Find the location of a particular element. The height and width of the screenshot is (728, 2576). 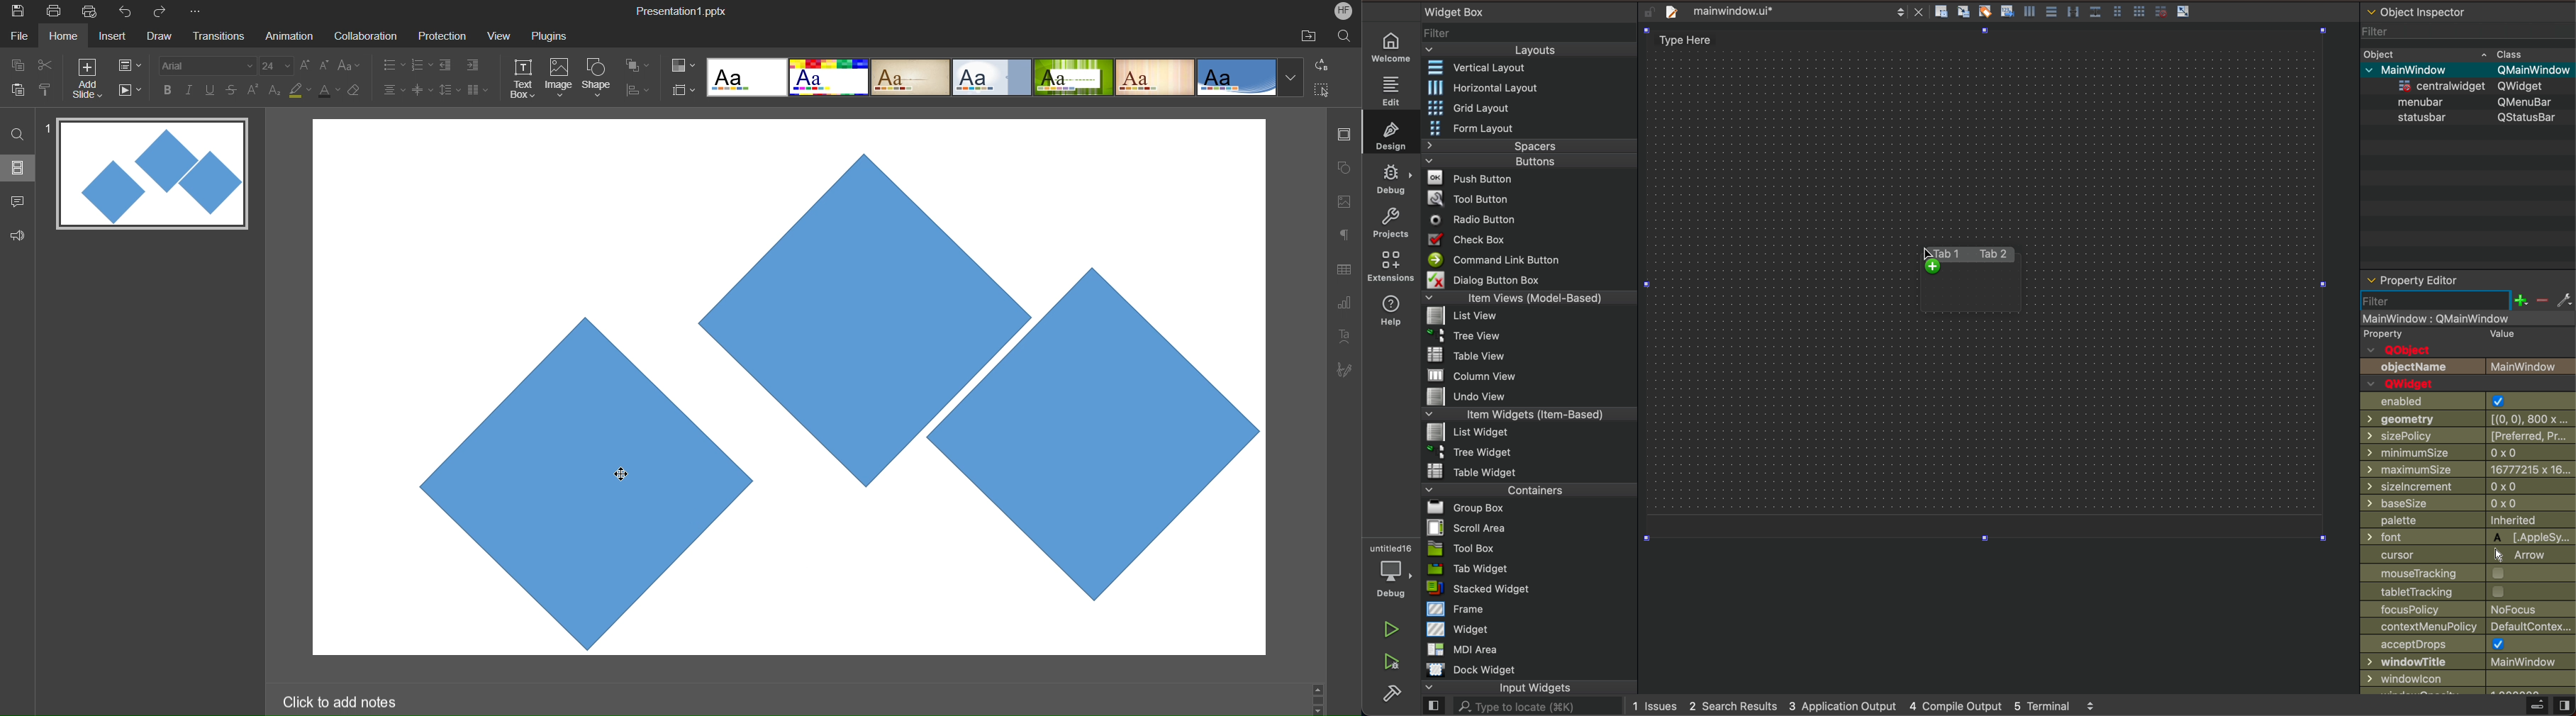

help is located at coordinates (1393, 309).